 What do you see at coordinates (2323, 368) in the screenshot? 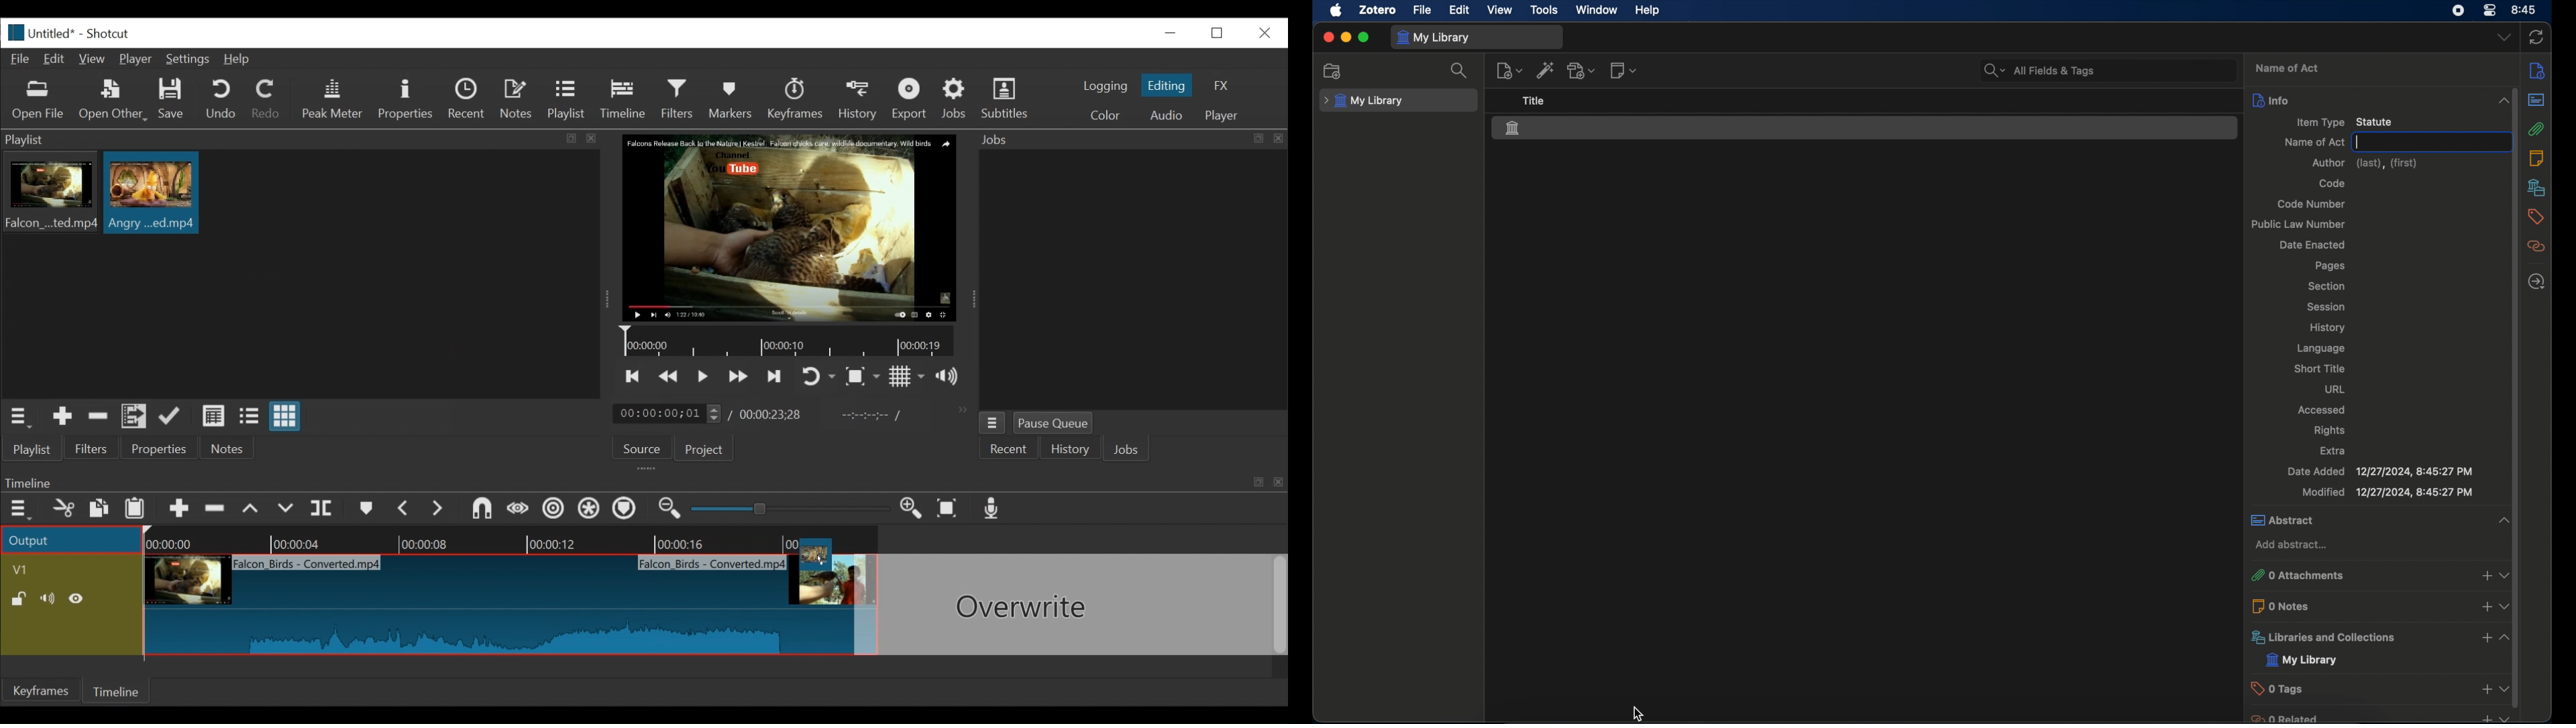
I see `short title` at bounding box center [2323, 368].